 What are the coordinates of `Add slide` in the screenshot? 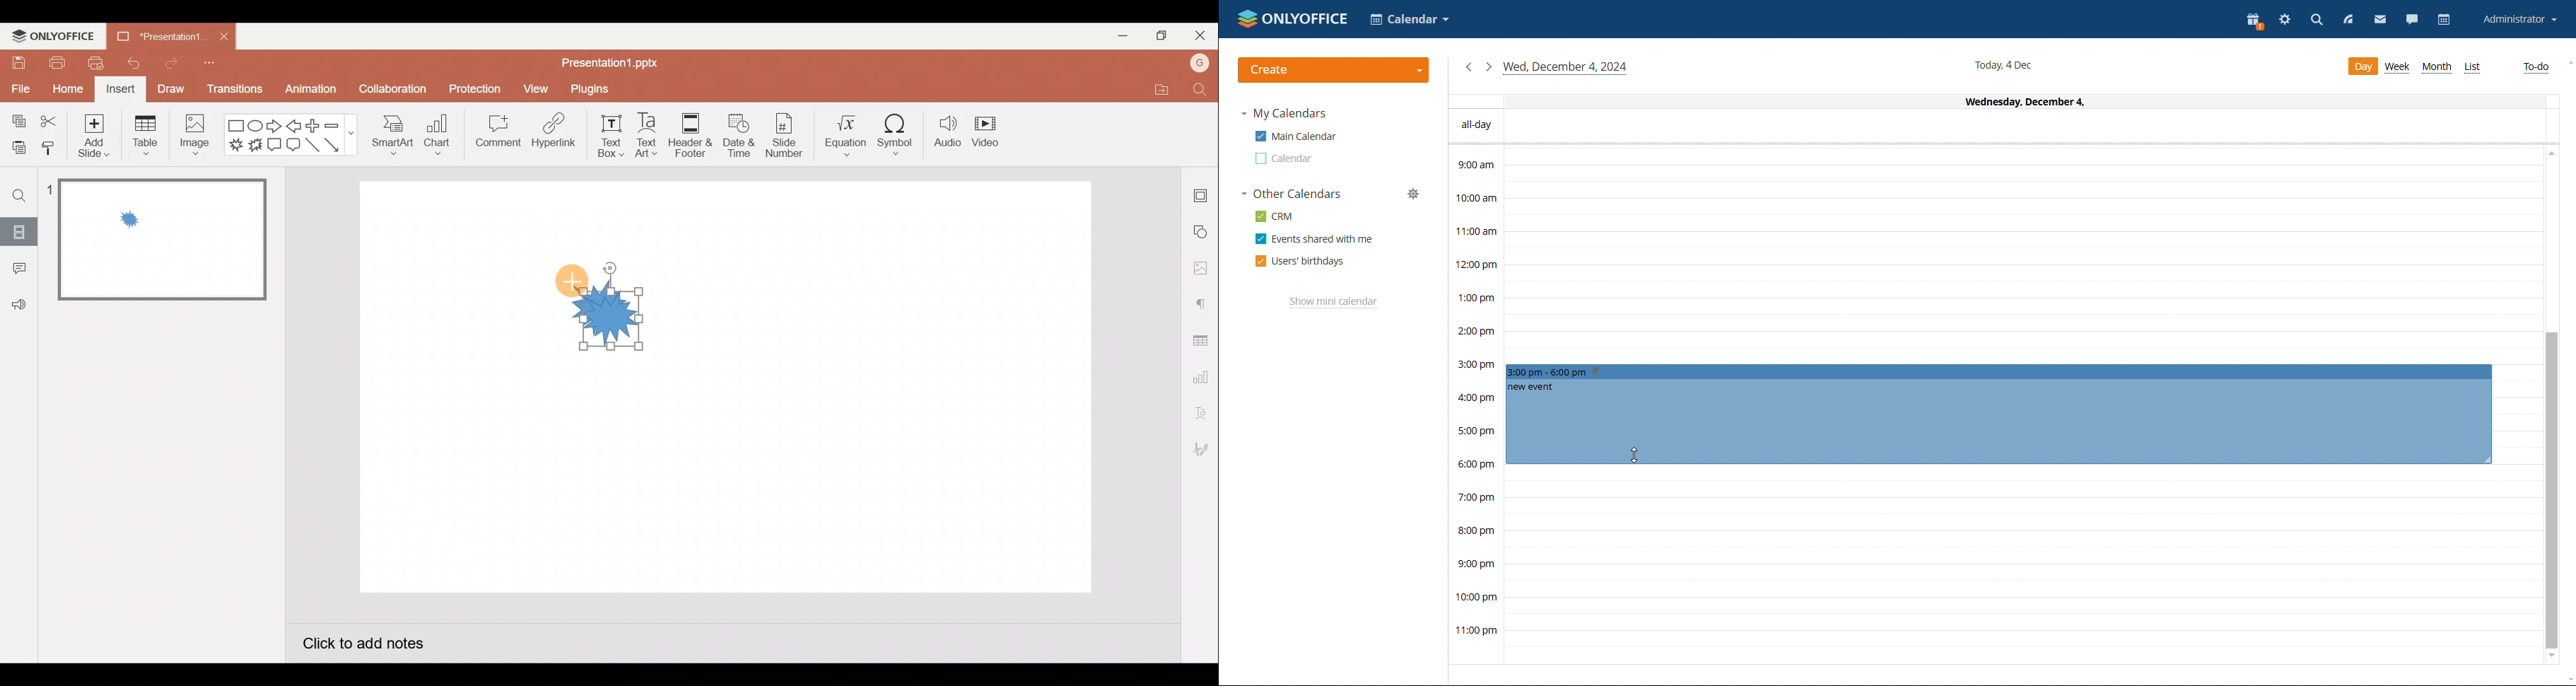 It's located at (93, 136).